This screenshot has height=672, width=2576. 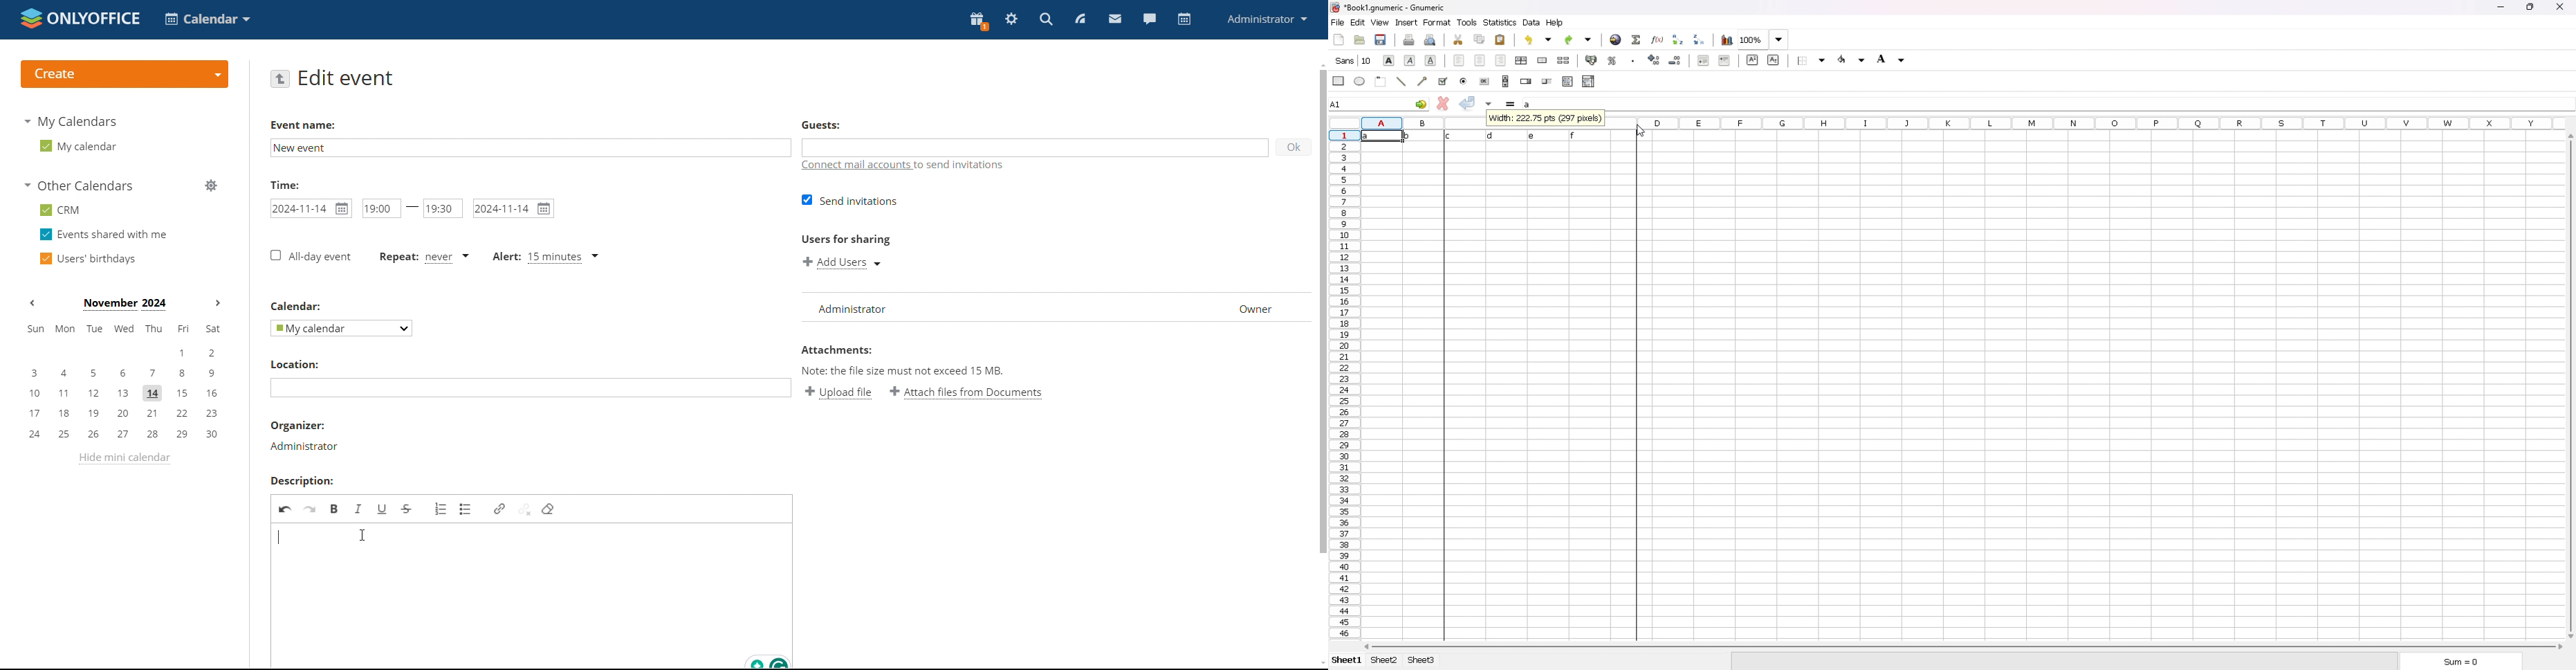 I want to click on combo box, so click(x=1589, y=81).